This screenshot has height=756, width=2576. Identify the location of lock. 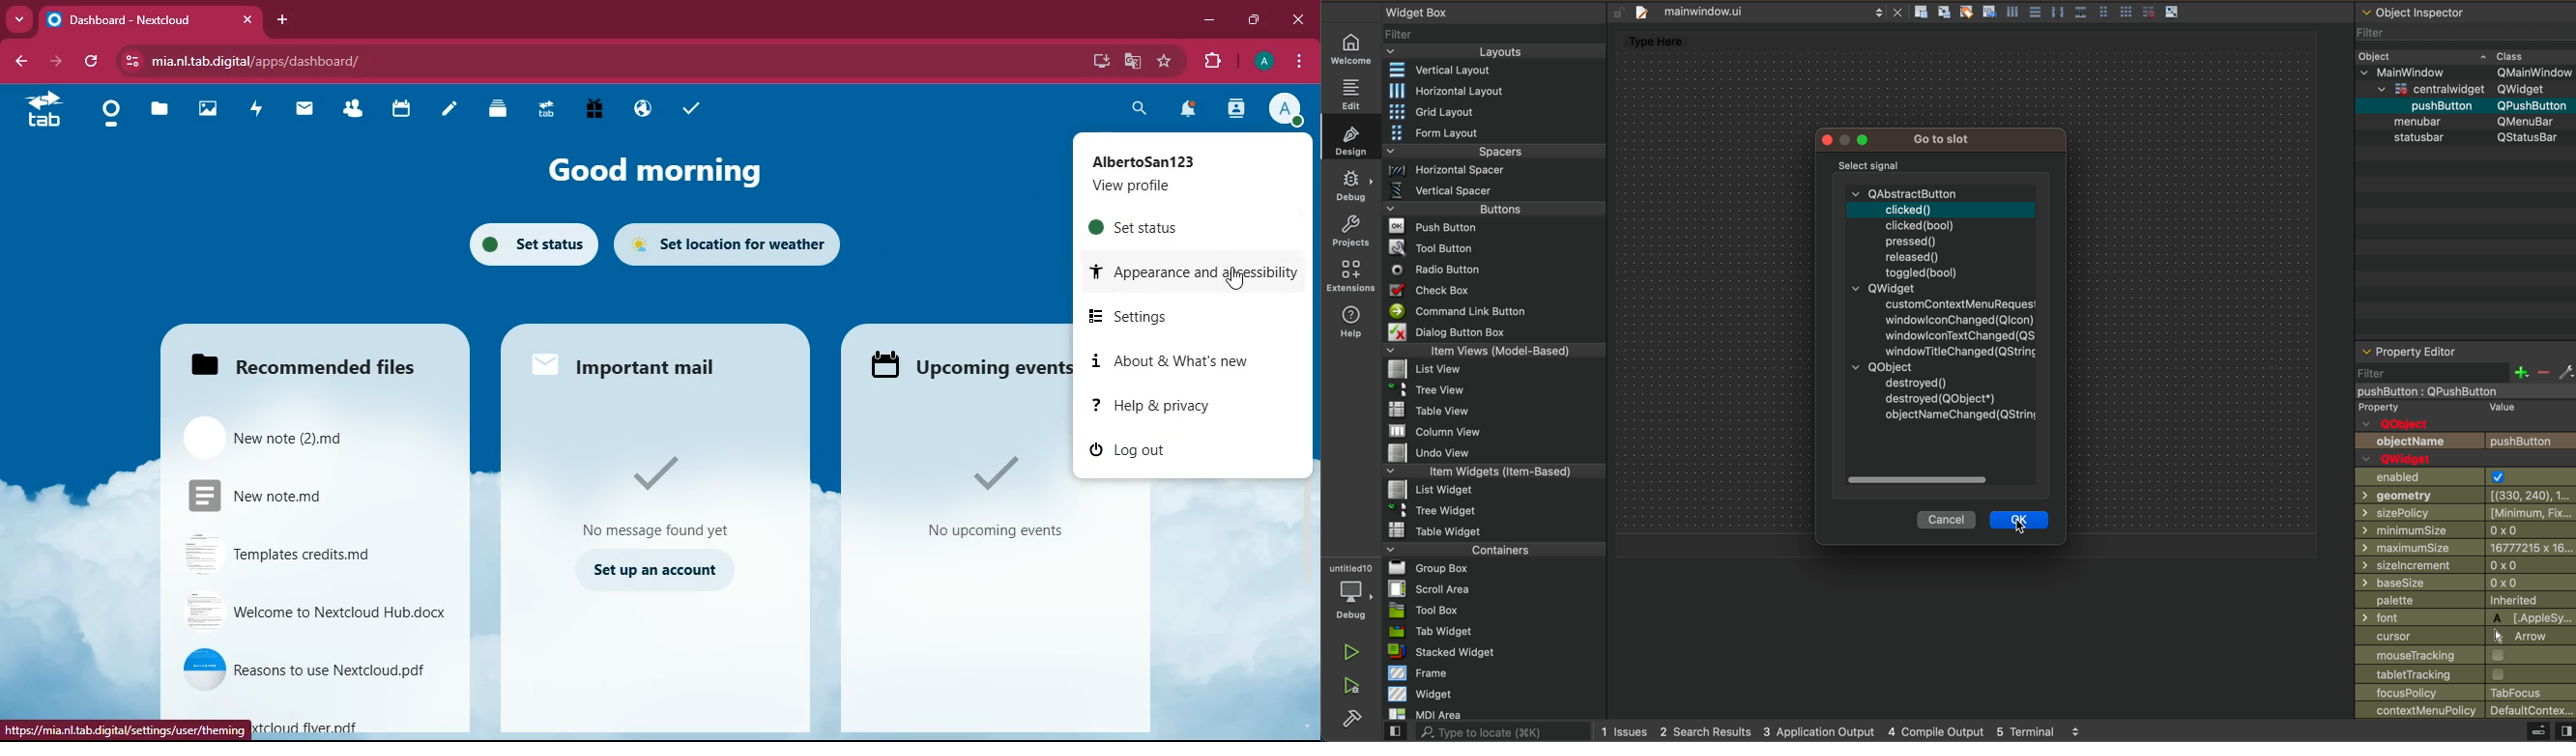
(1616, 11).